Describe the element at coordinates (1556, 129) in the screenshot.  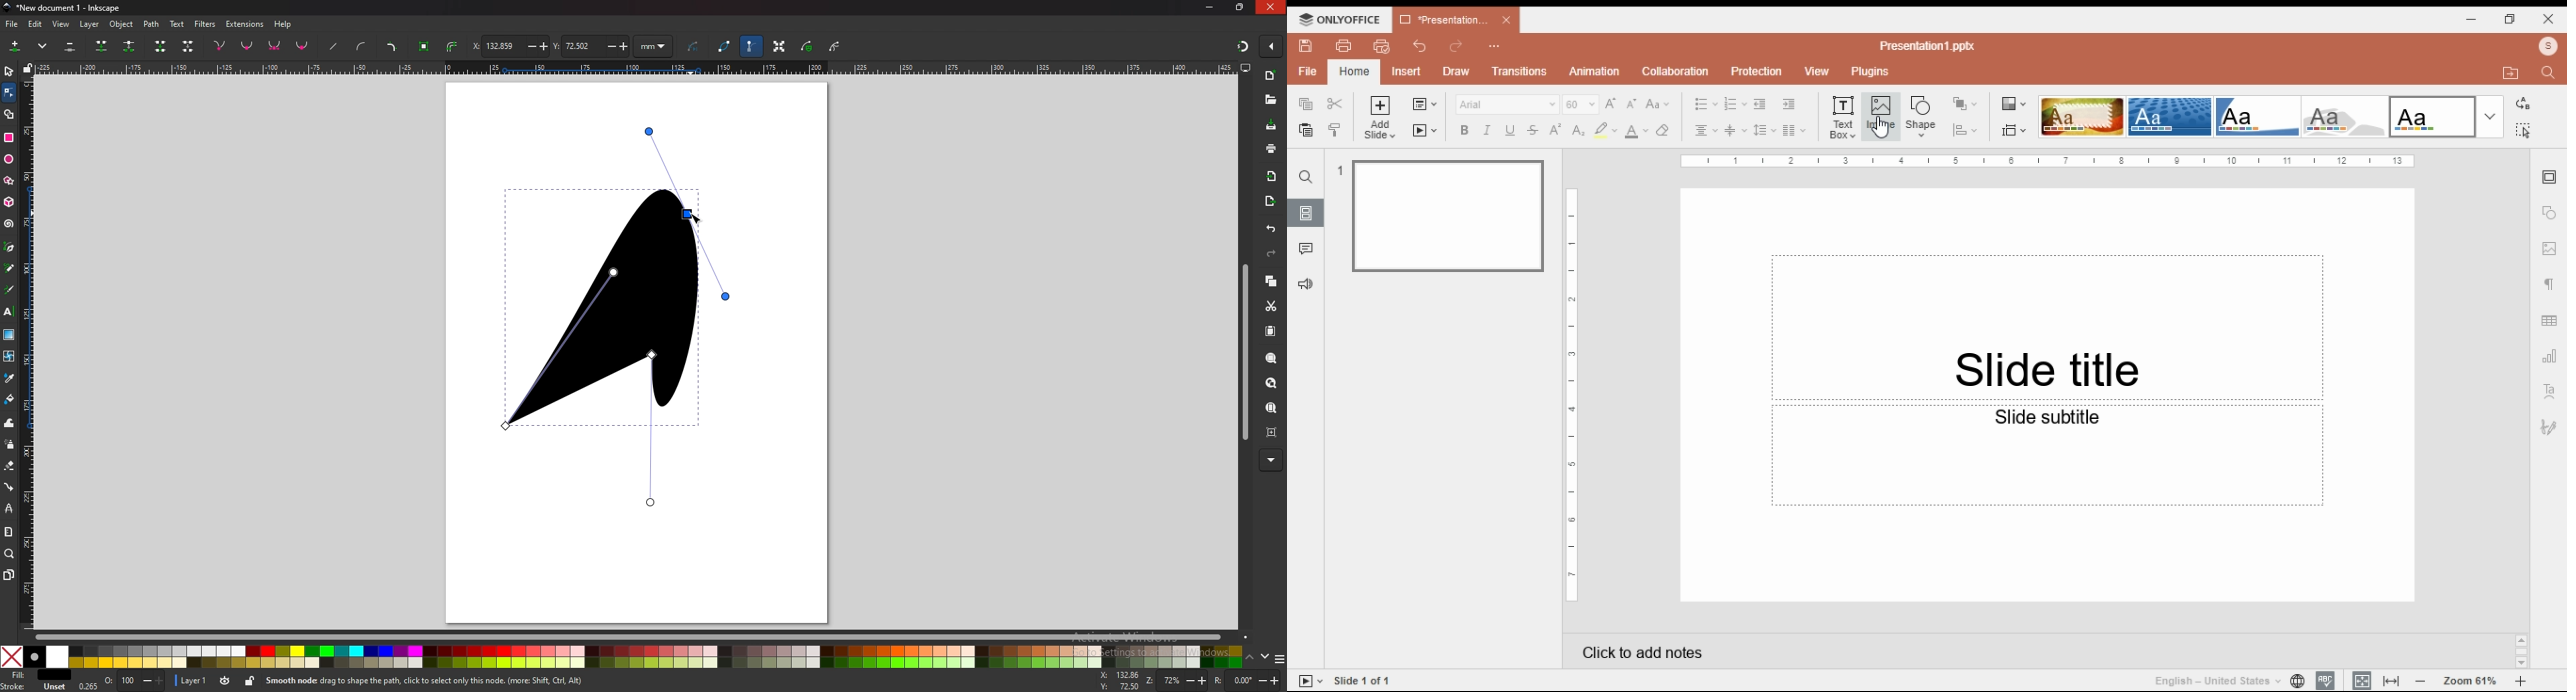
I see `superscript` at that location.